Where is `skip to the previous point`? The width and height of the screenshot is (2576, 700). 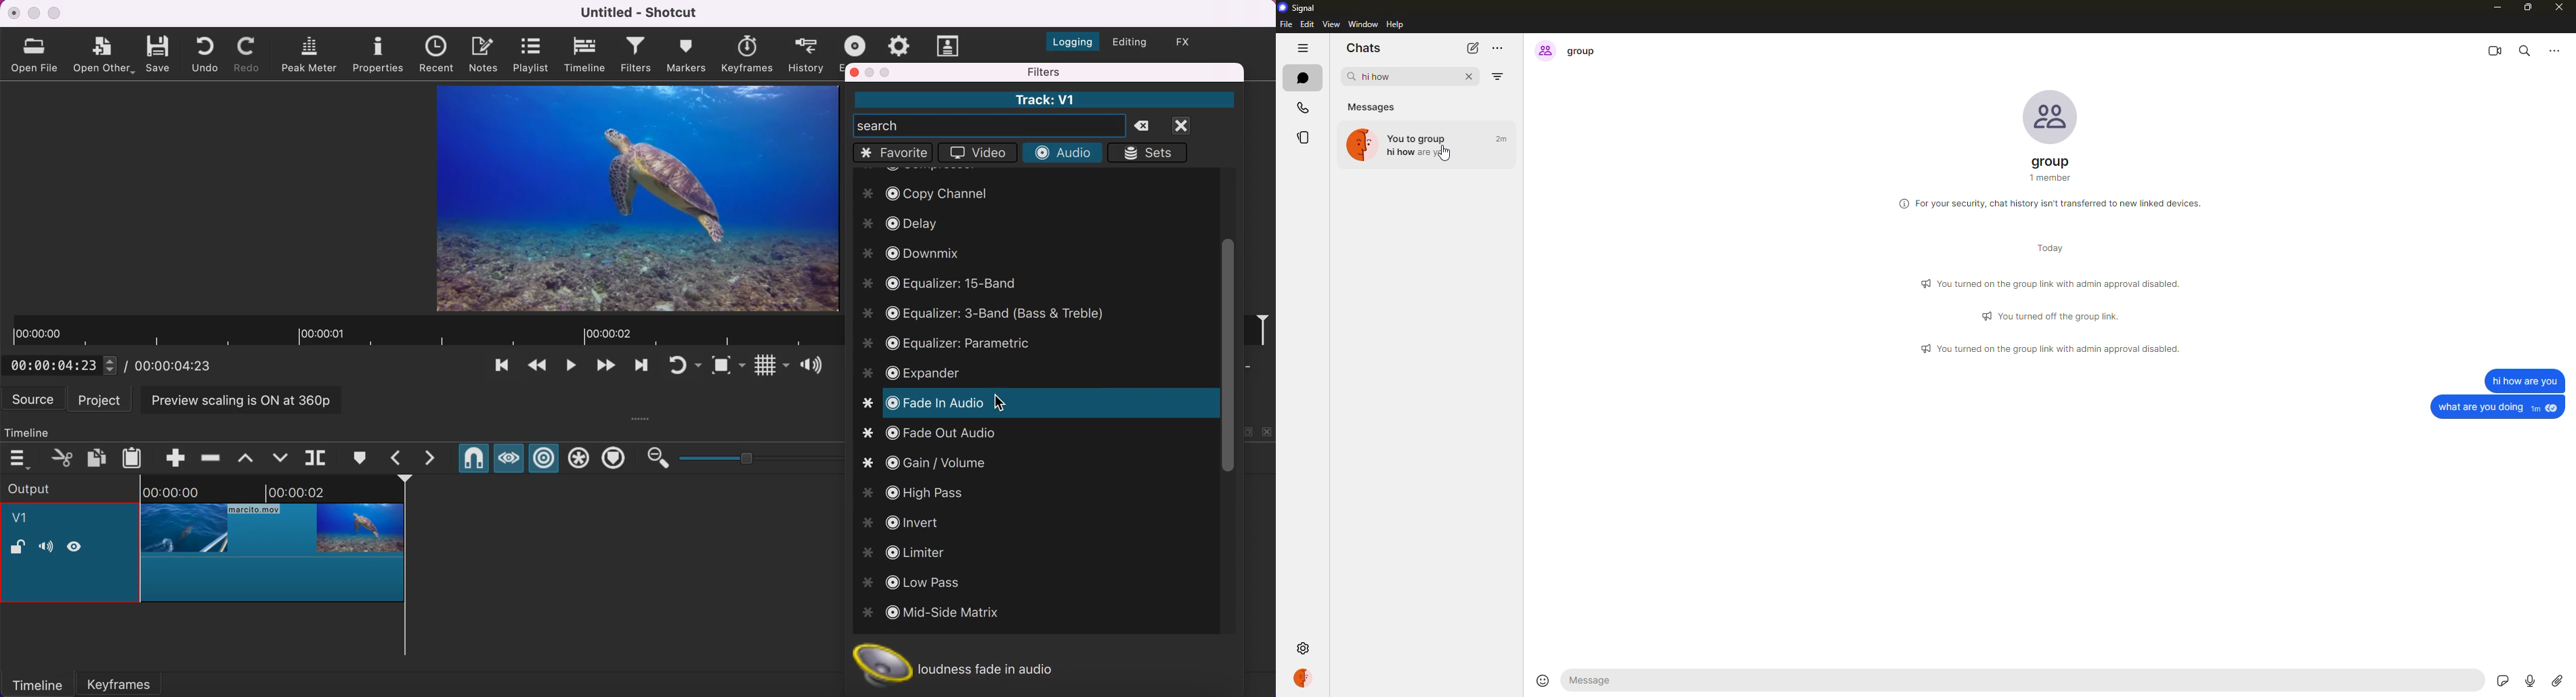 skip to the previous point is located at coordinates (498, 368).